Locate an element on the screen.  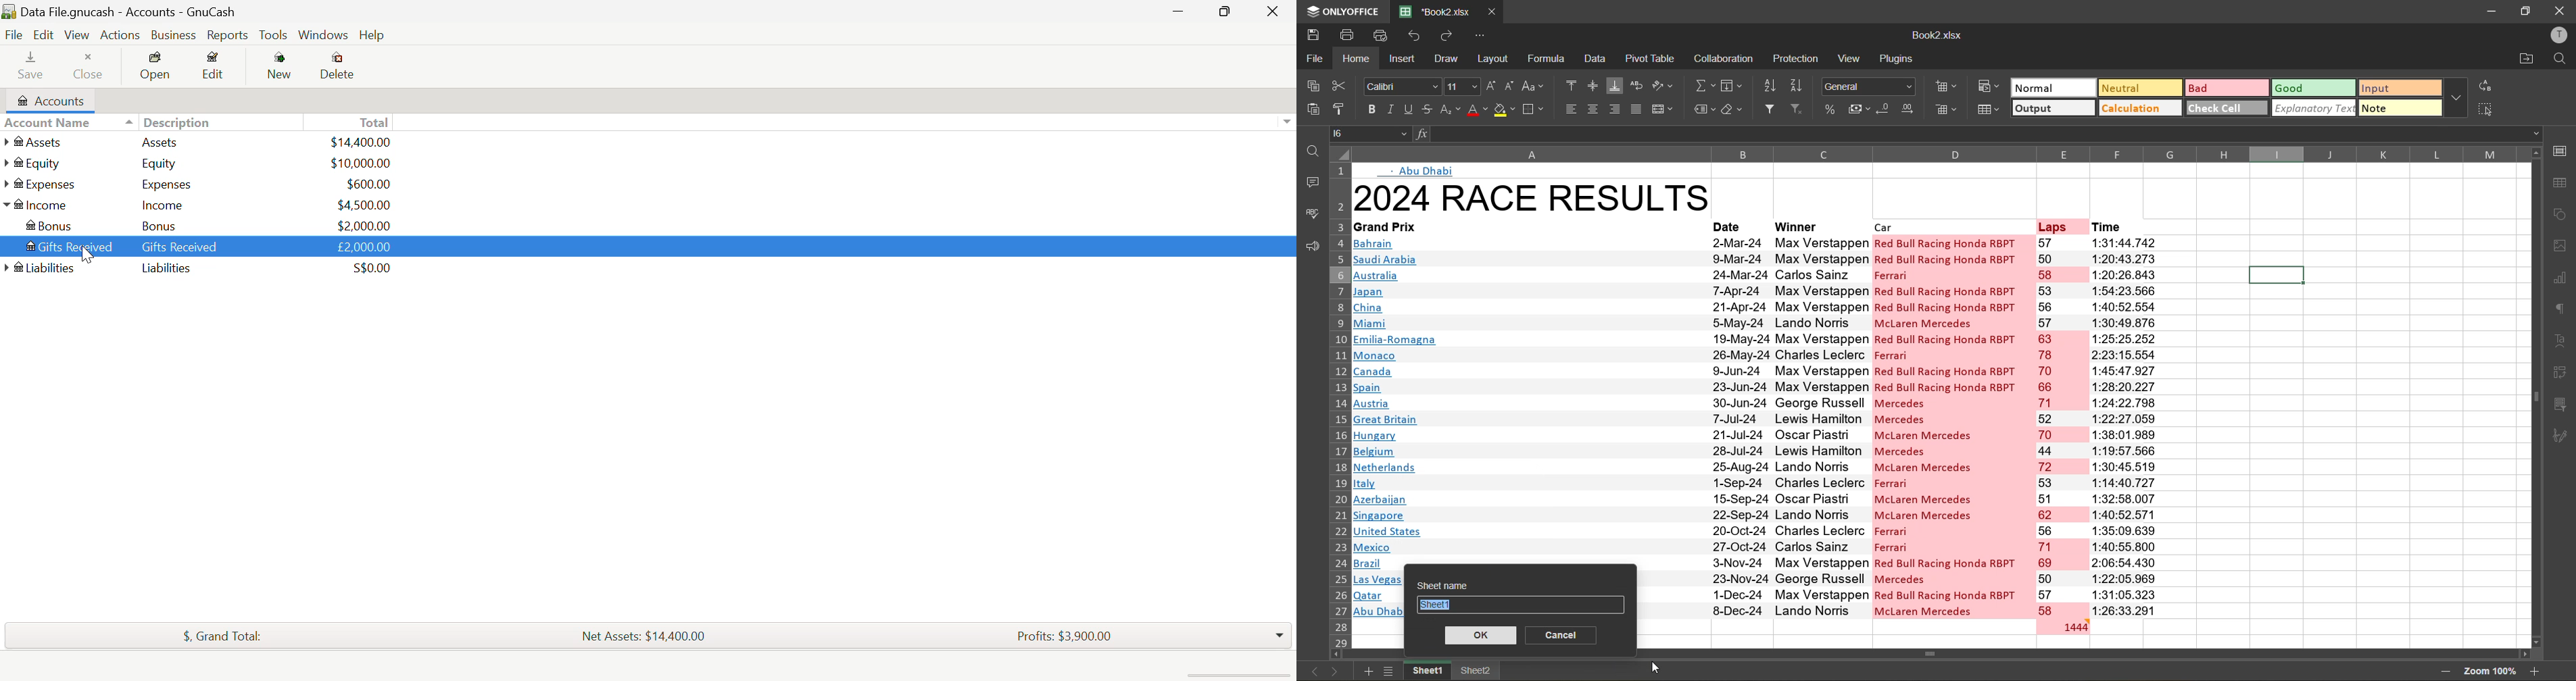
Help is located at coordinates (372, 34).